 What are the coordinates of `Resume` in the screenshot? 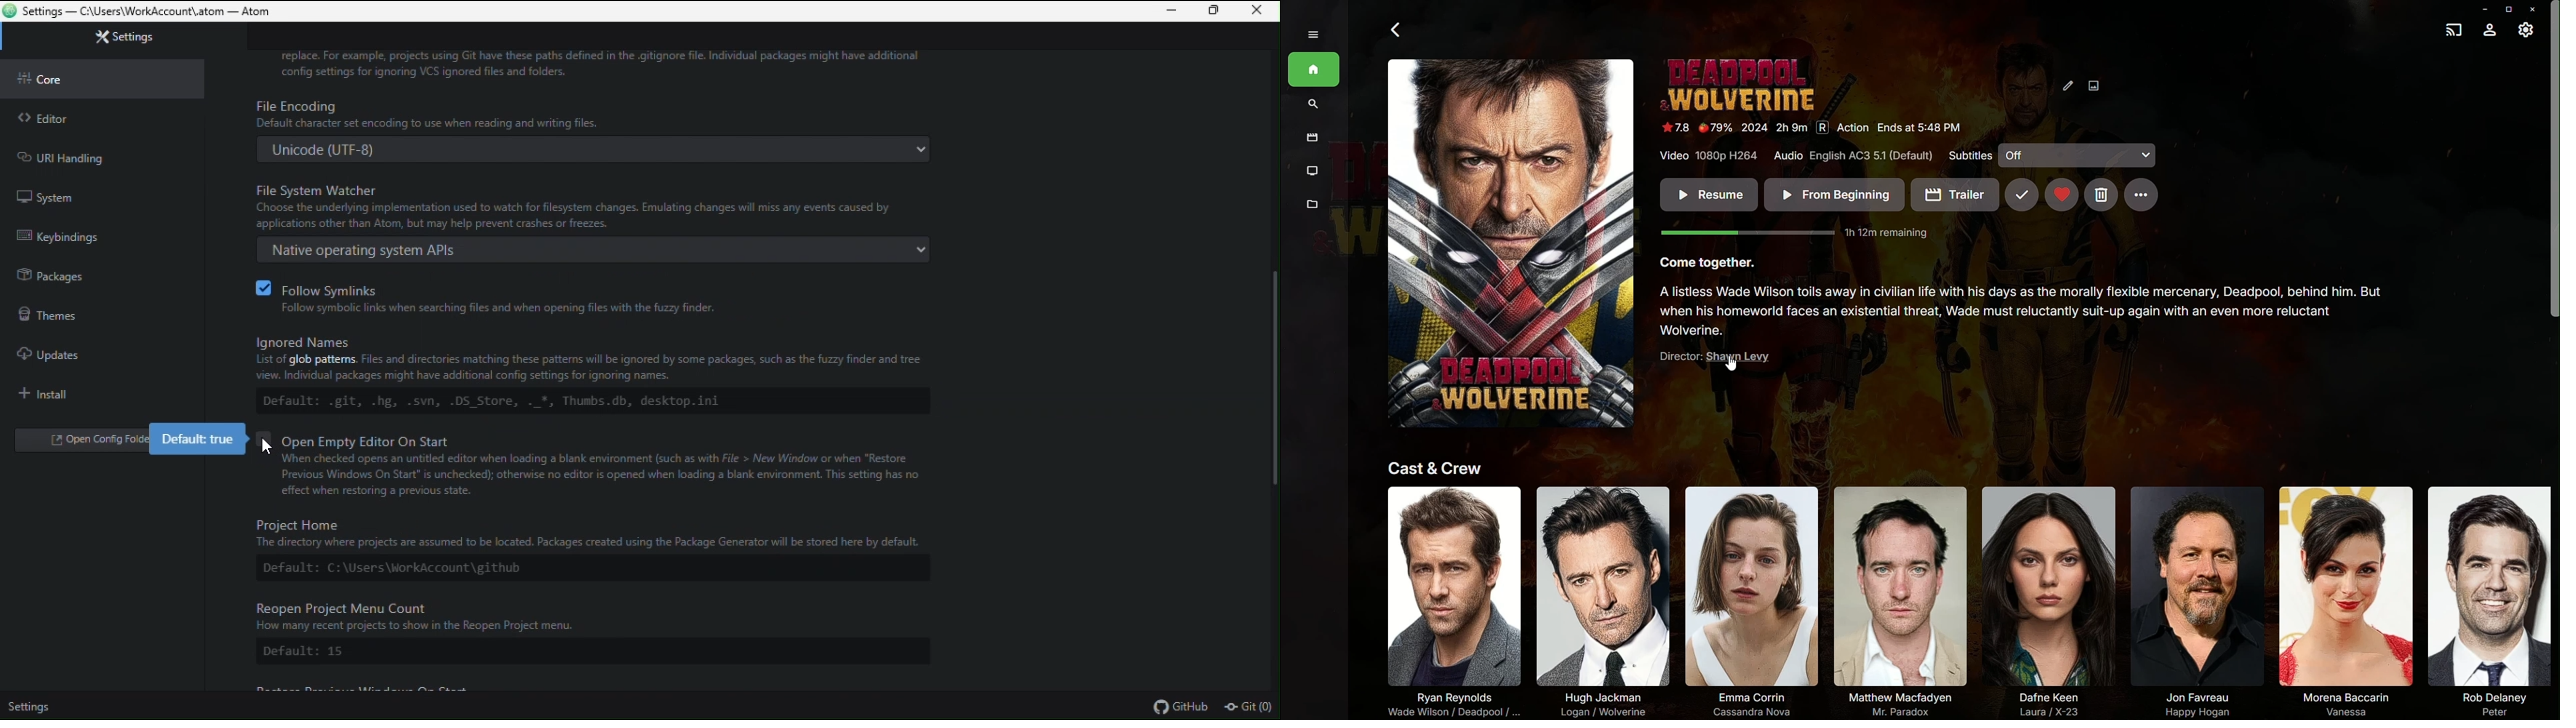 It's located at (1706, 196).